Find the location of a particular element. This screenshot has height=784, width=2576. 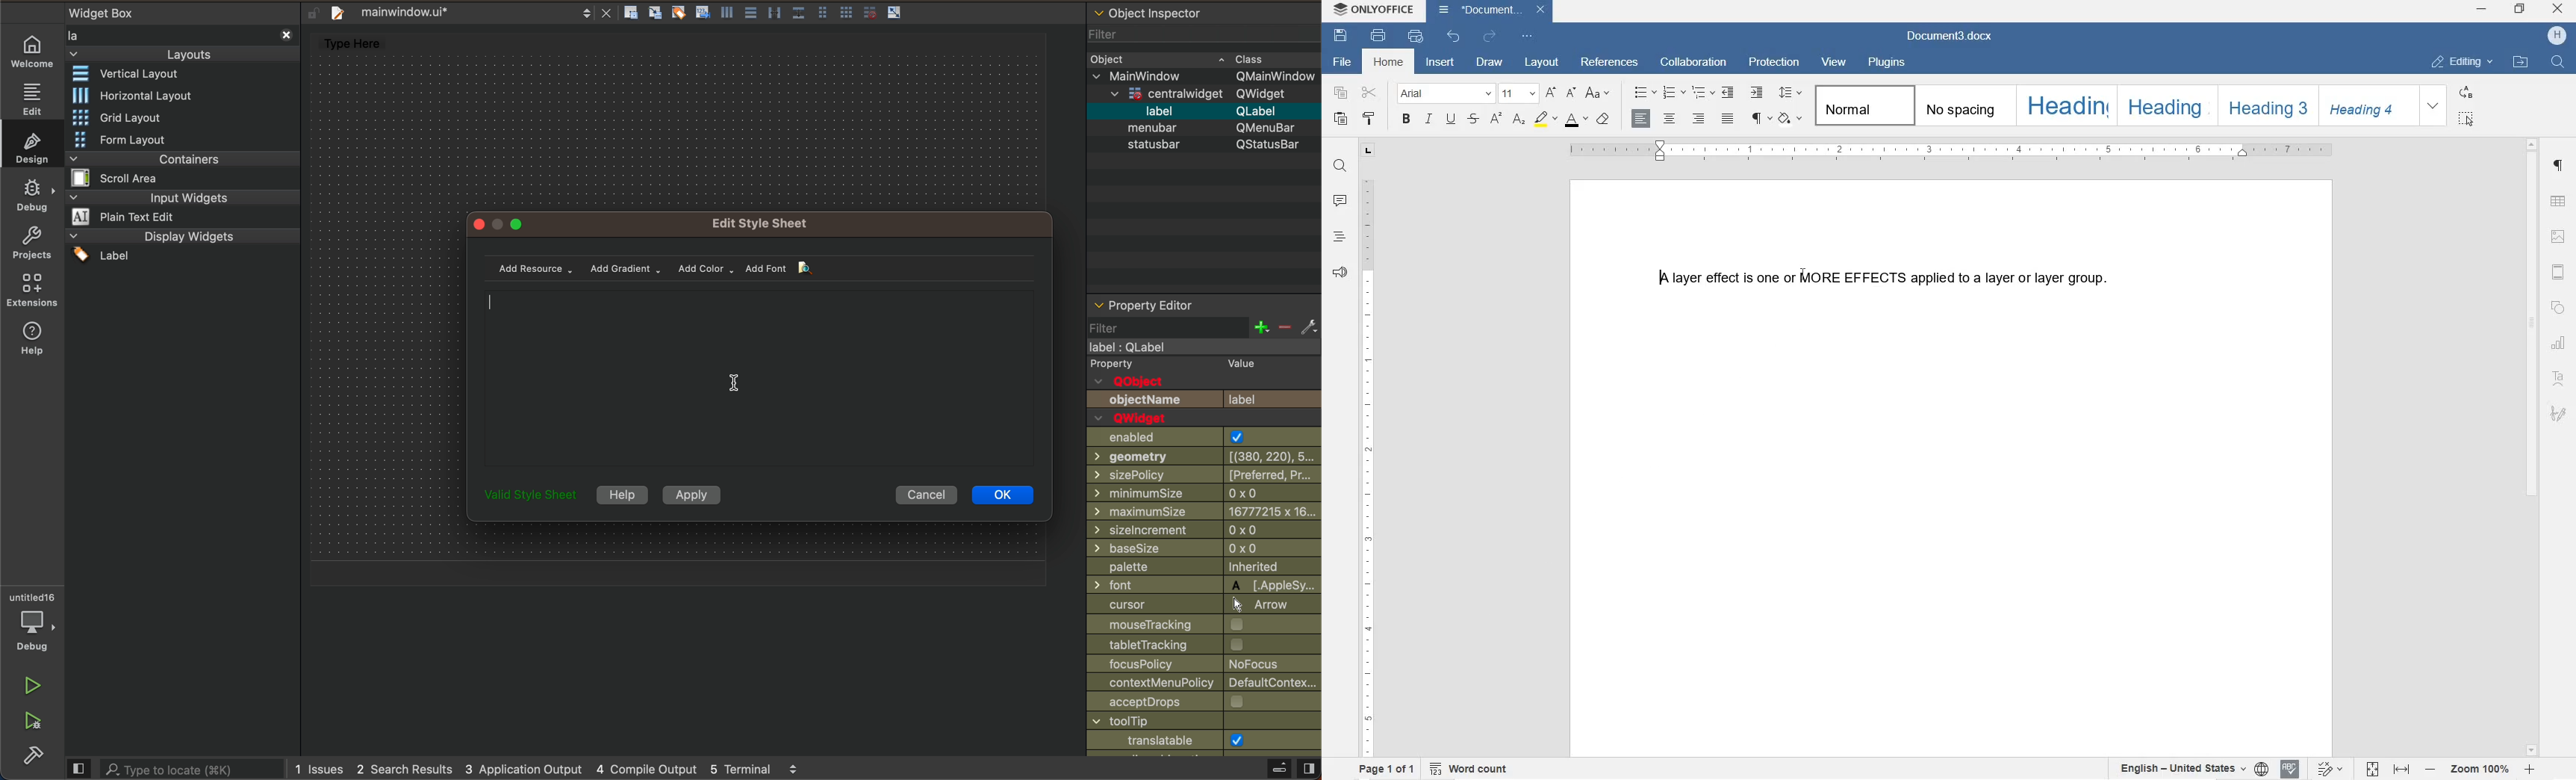

NONPRINTING CHARACTERS is located at coordinates (1760, 119).